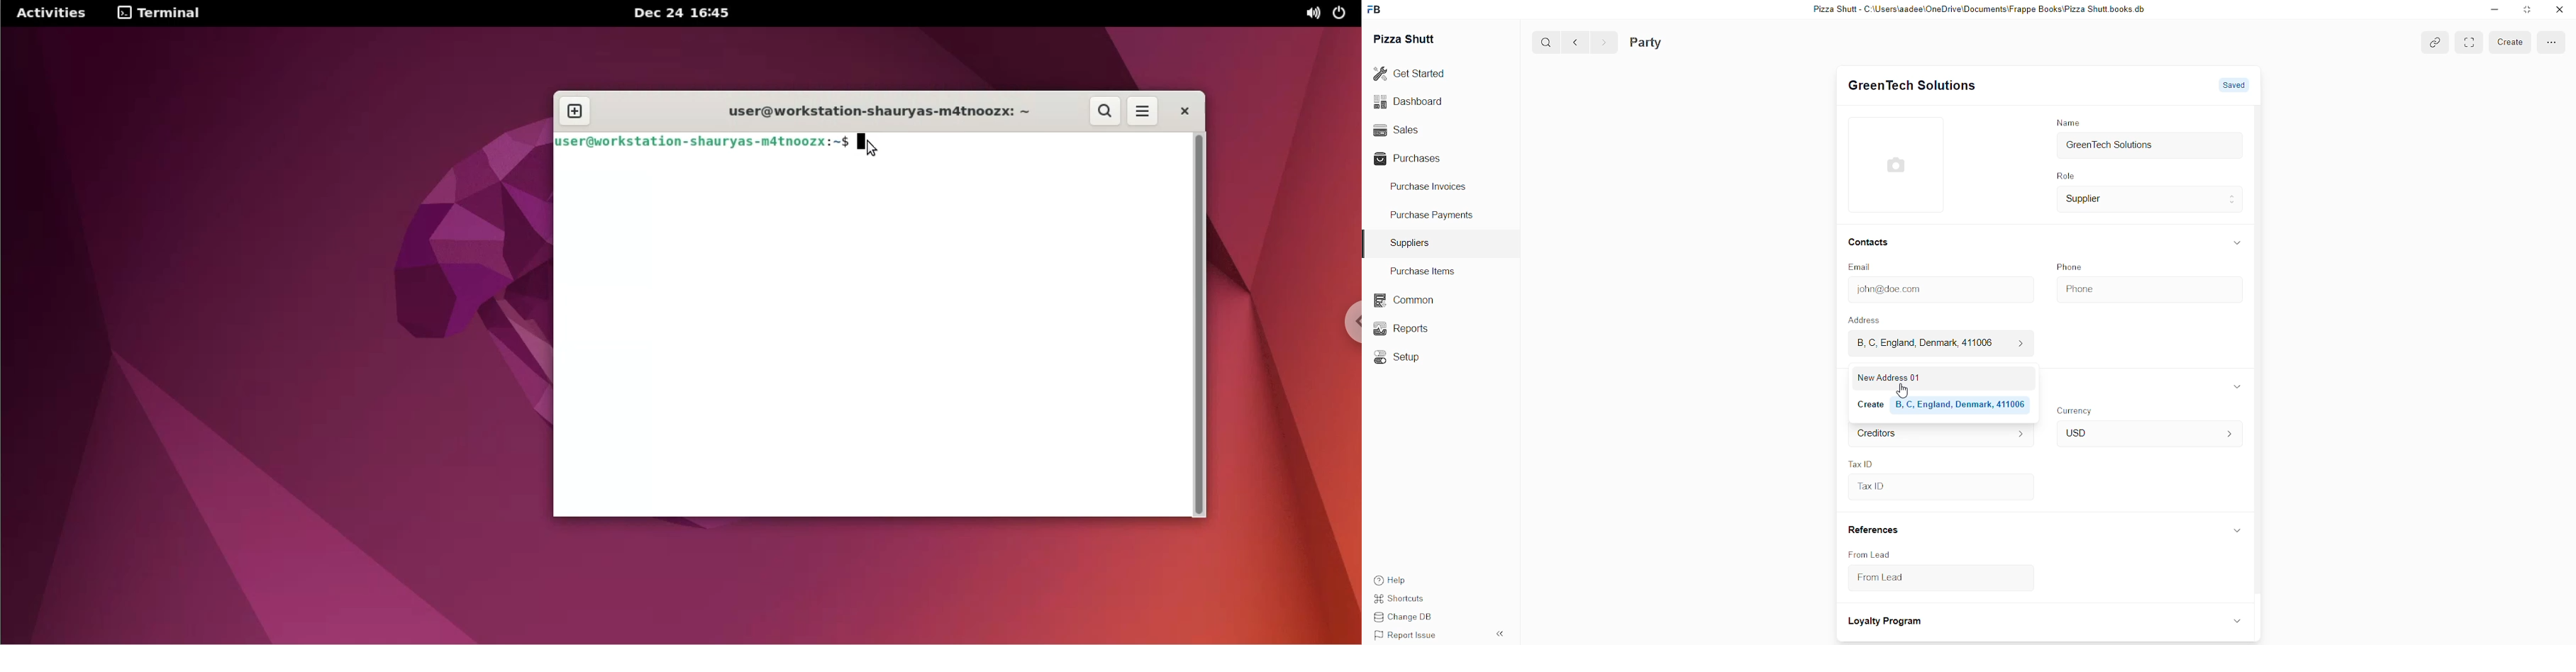  Describe the element at coordinates (1423, 158) in the screenshot. I see `Purchases` at that location.